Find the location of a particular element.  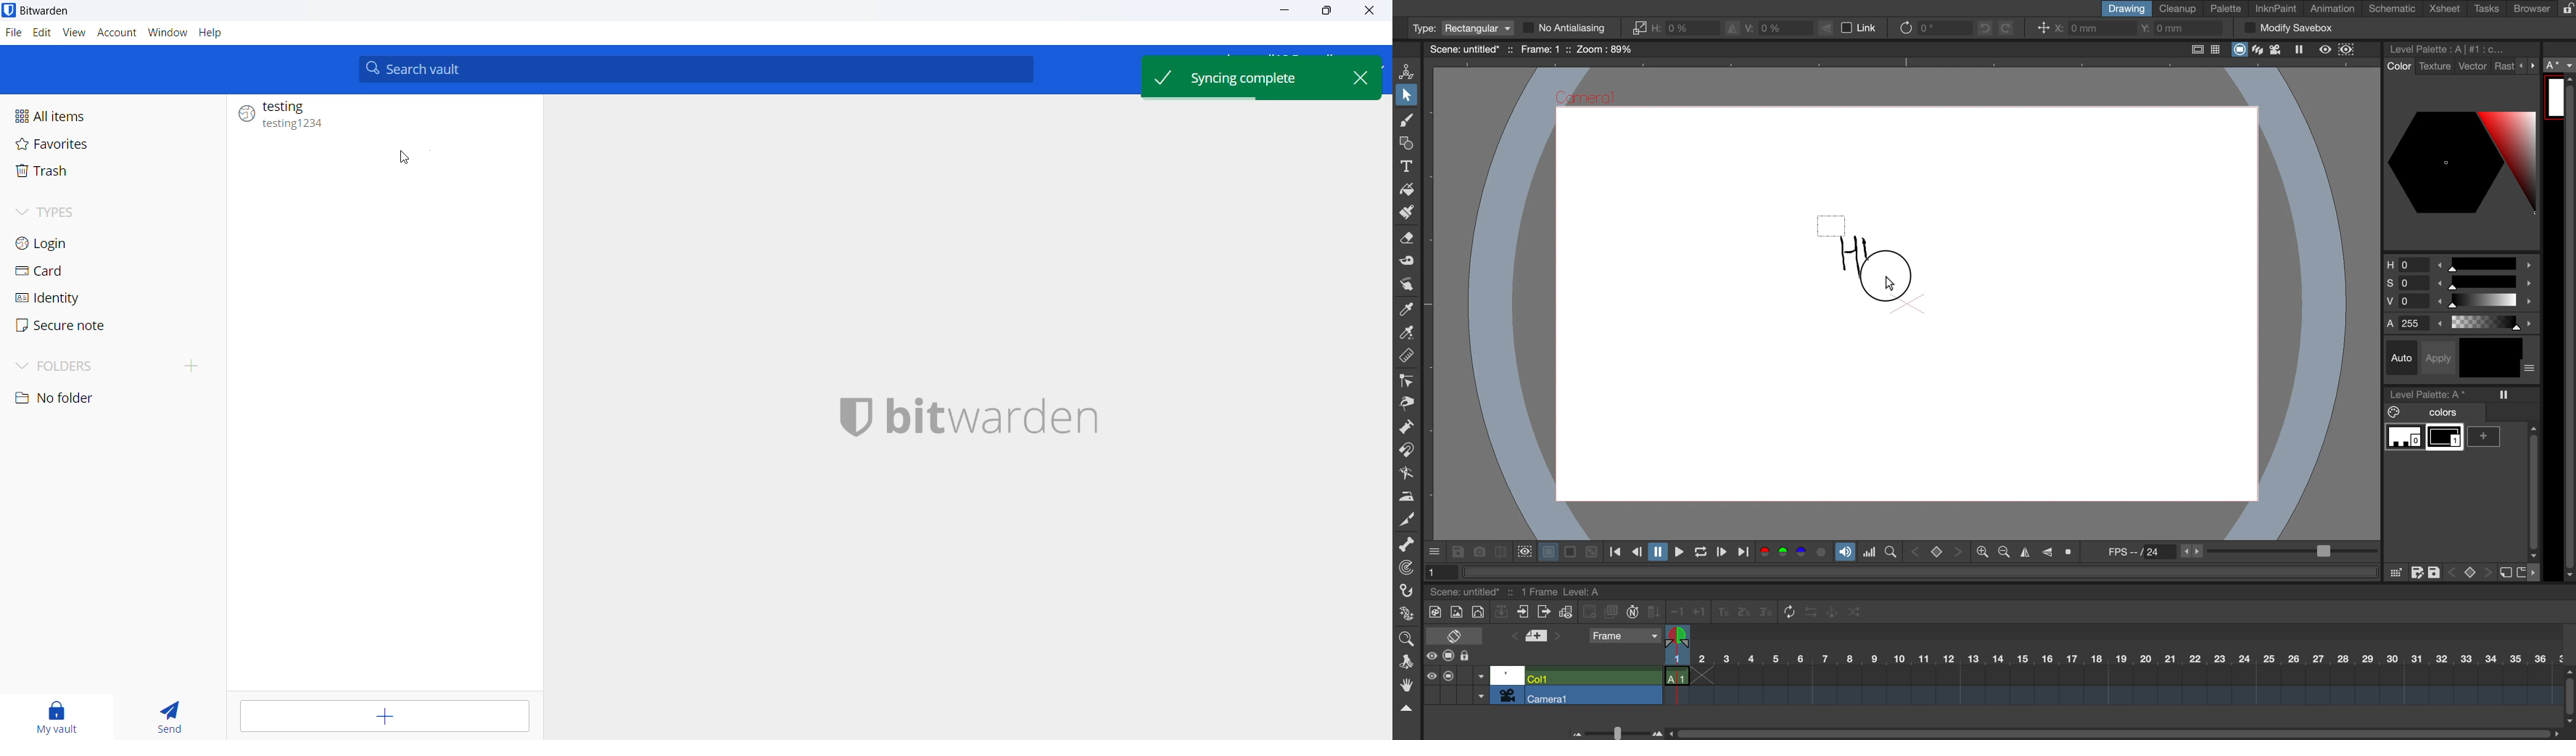

reframe 1s, 2s and 3s is located at coordinates (1737, 613).